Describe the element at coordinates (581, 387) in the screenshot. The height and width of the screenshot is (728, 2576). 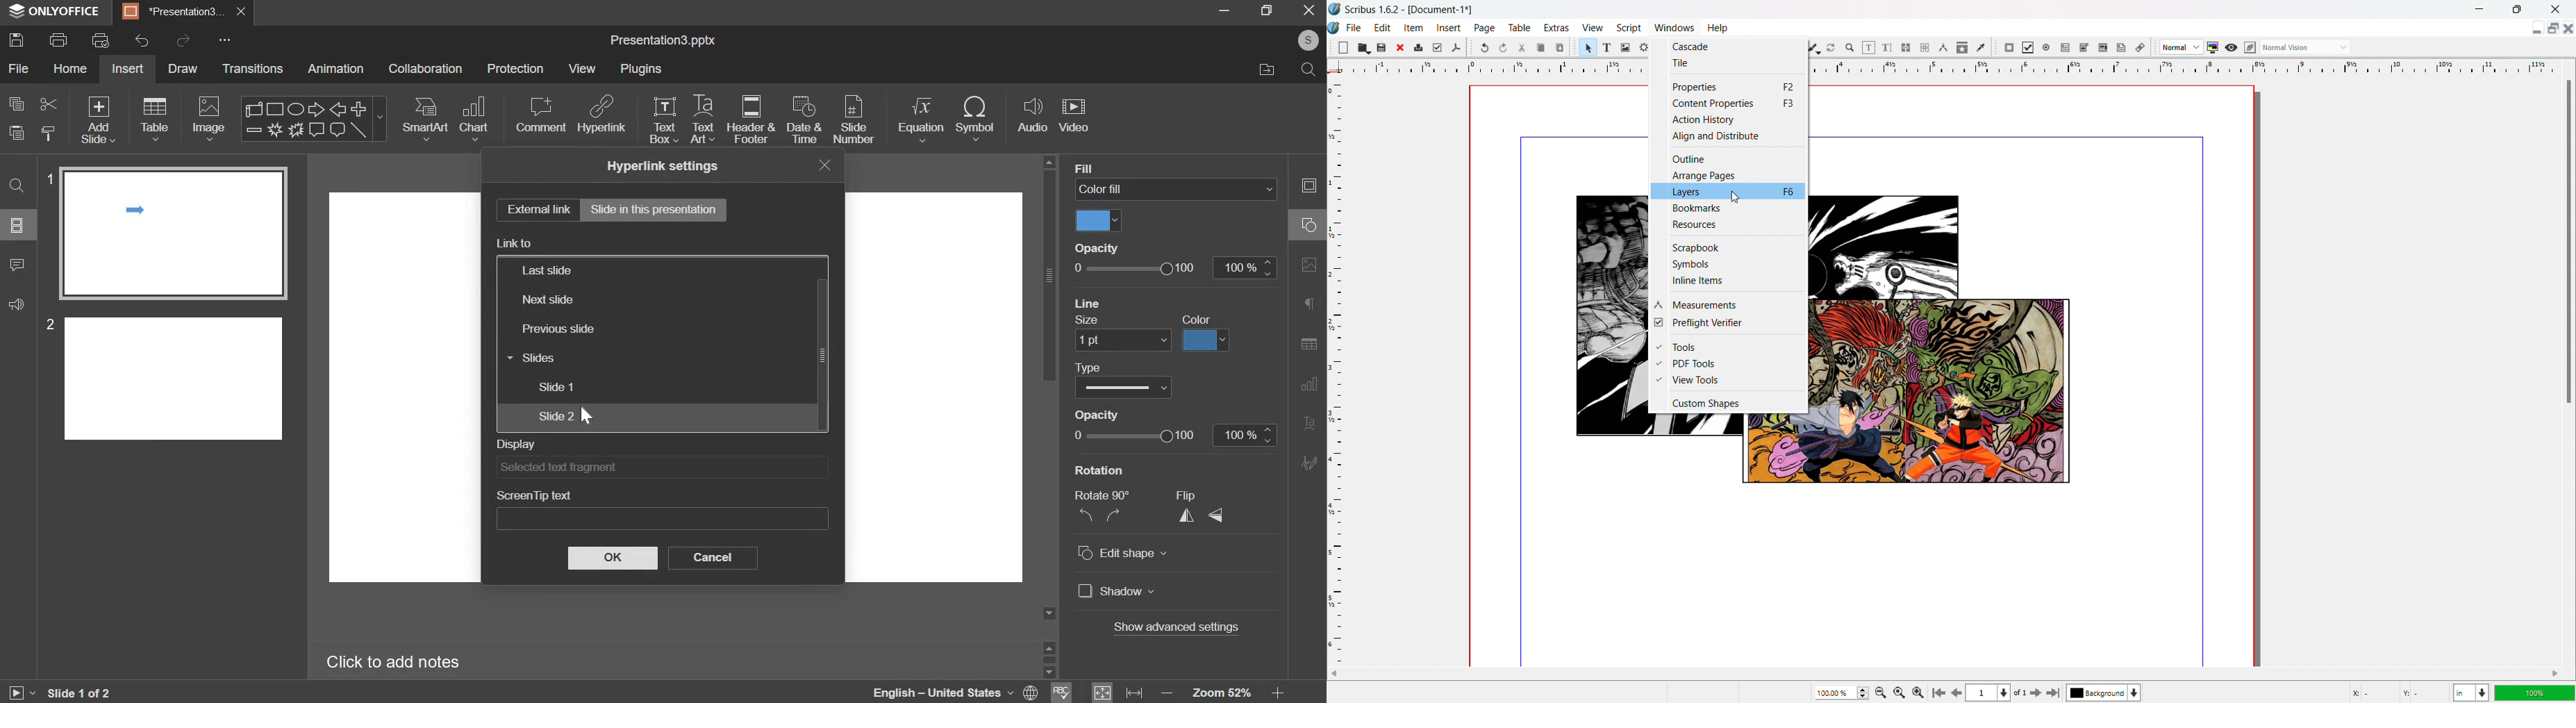
I see `Slide 1` at that location.